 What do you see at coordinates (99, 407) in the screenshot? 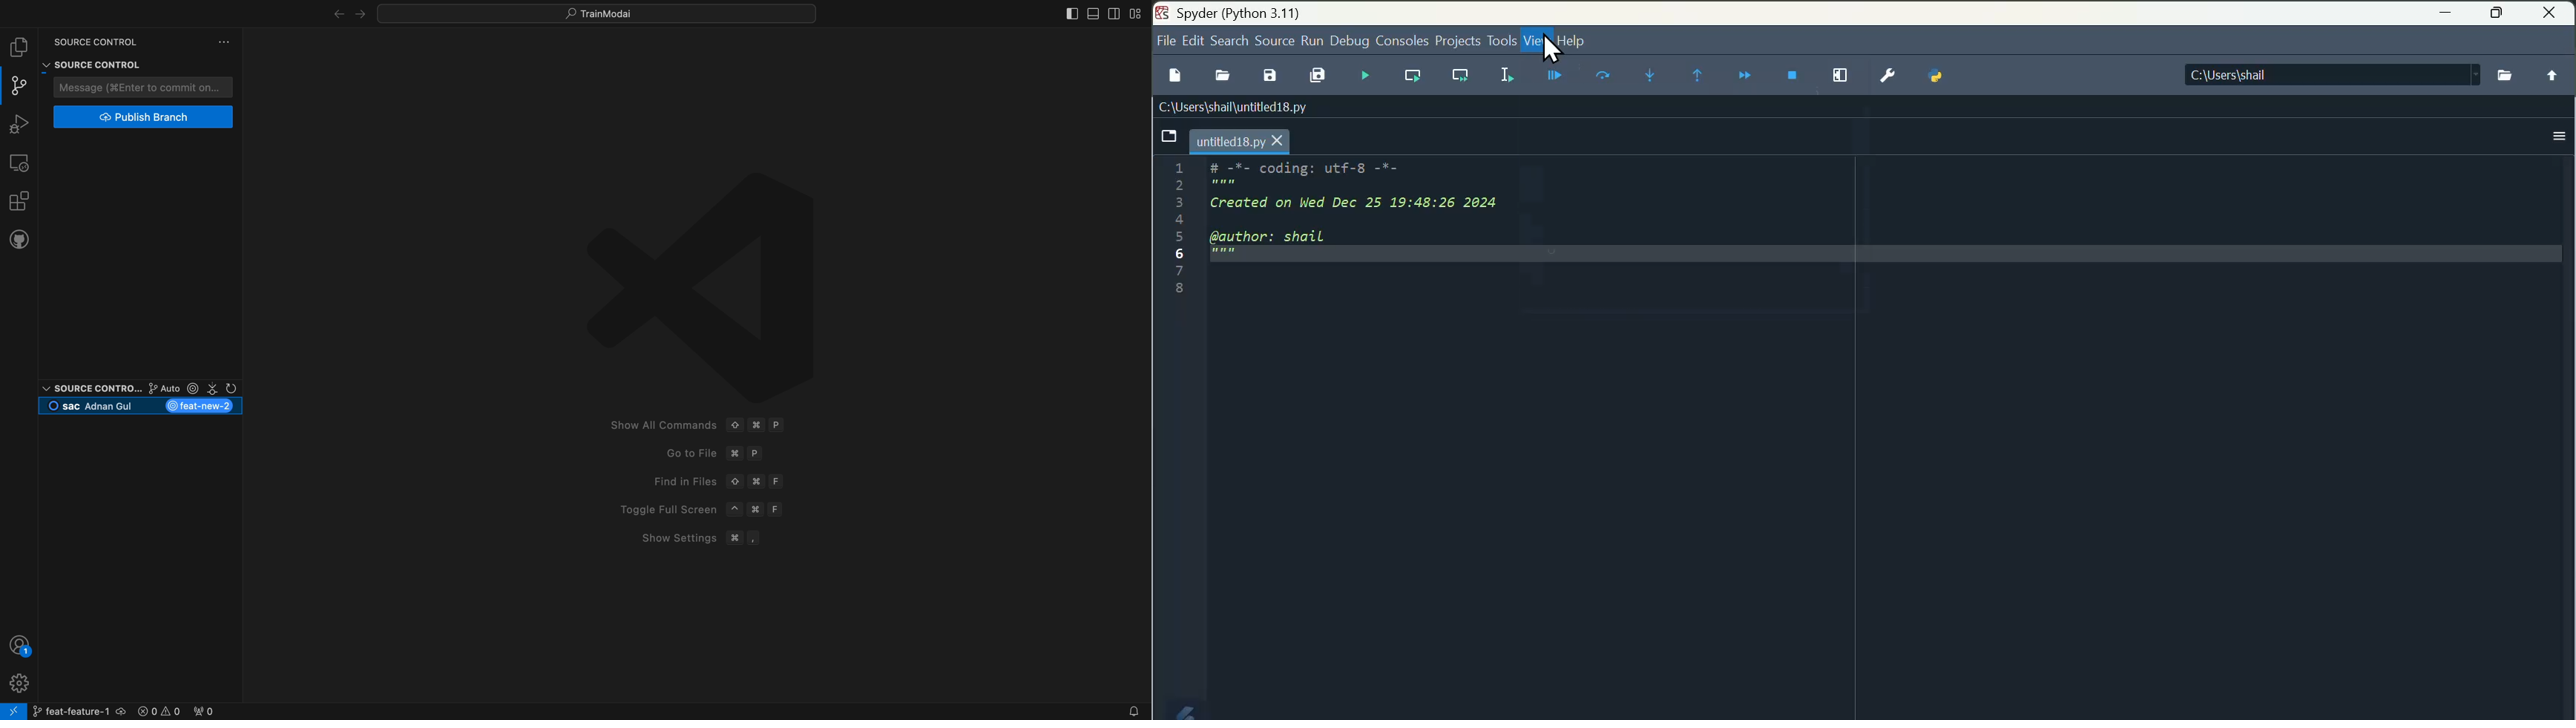
I see `current branch ` at bounding box center [99, 407].